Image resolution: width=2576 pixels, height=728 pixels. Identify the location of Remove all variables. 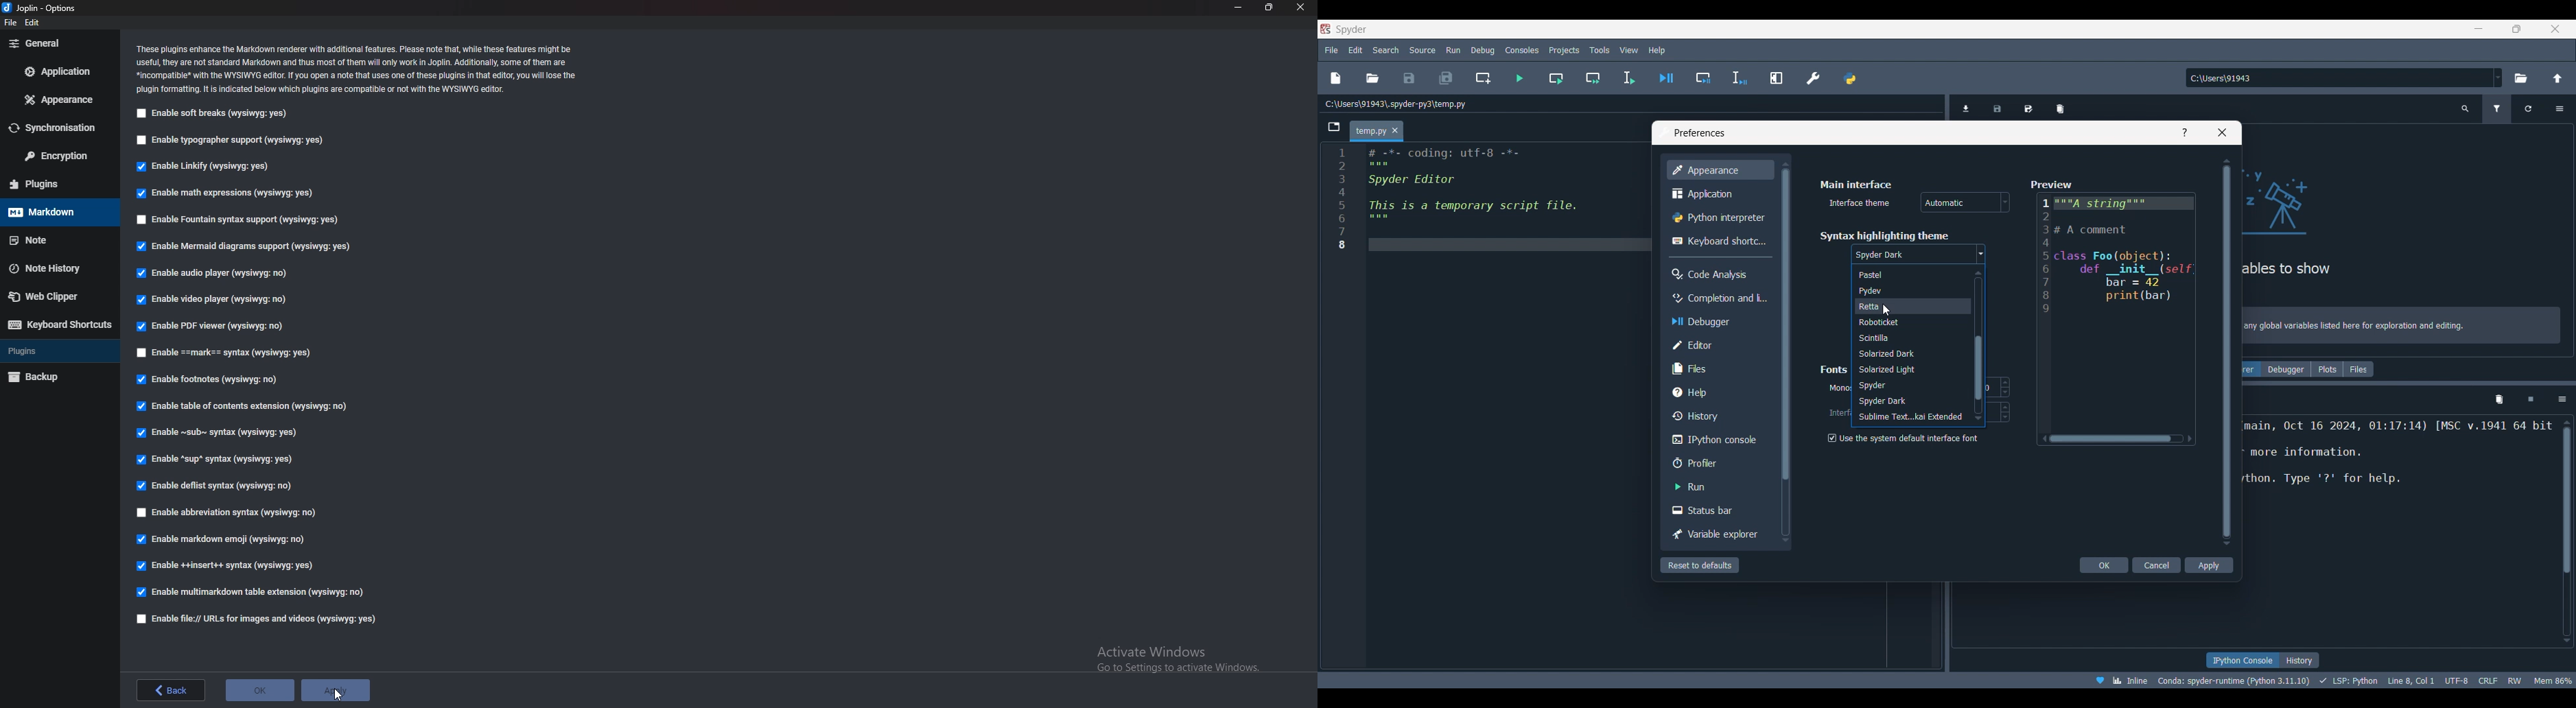
(2060, 106).